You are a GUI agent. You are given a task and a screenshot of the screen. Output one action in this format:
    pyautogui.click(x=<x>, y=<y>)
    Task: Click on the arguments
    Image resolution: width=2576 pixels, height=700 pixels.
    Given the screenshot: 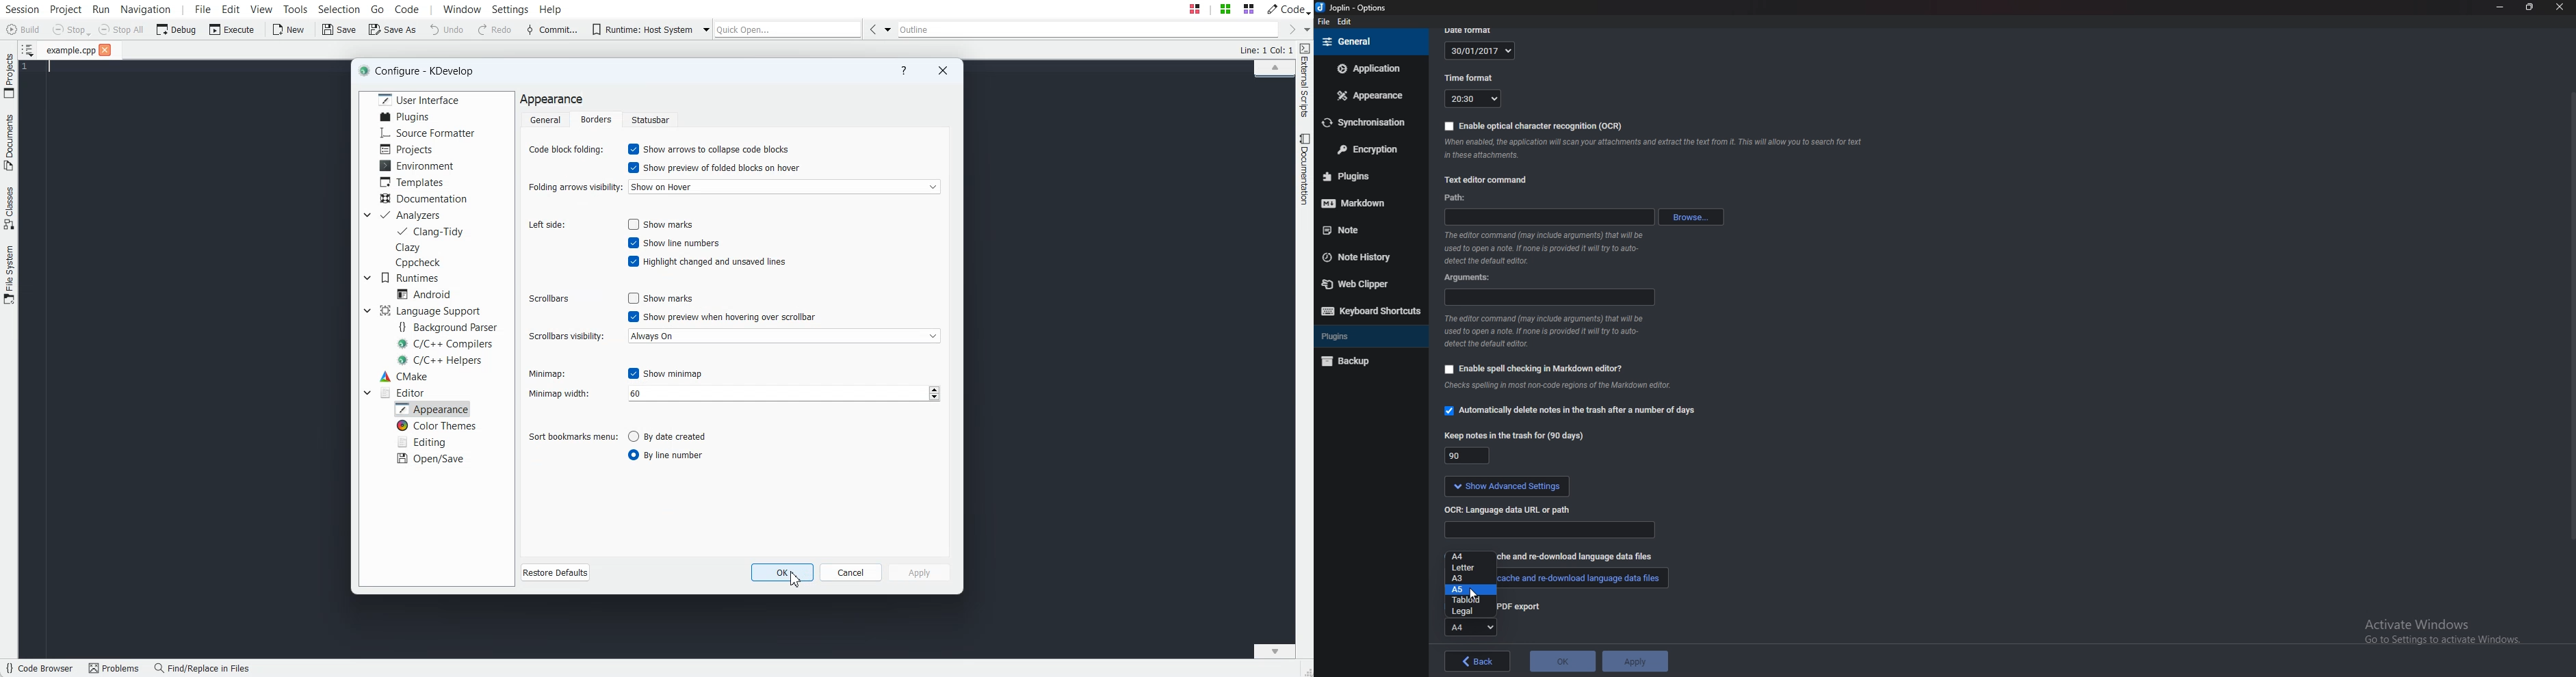 What is the action you would take?
    pyautogui.click(x=1547, y=298)
    